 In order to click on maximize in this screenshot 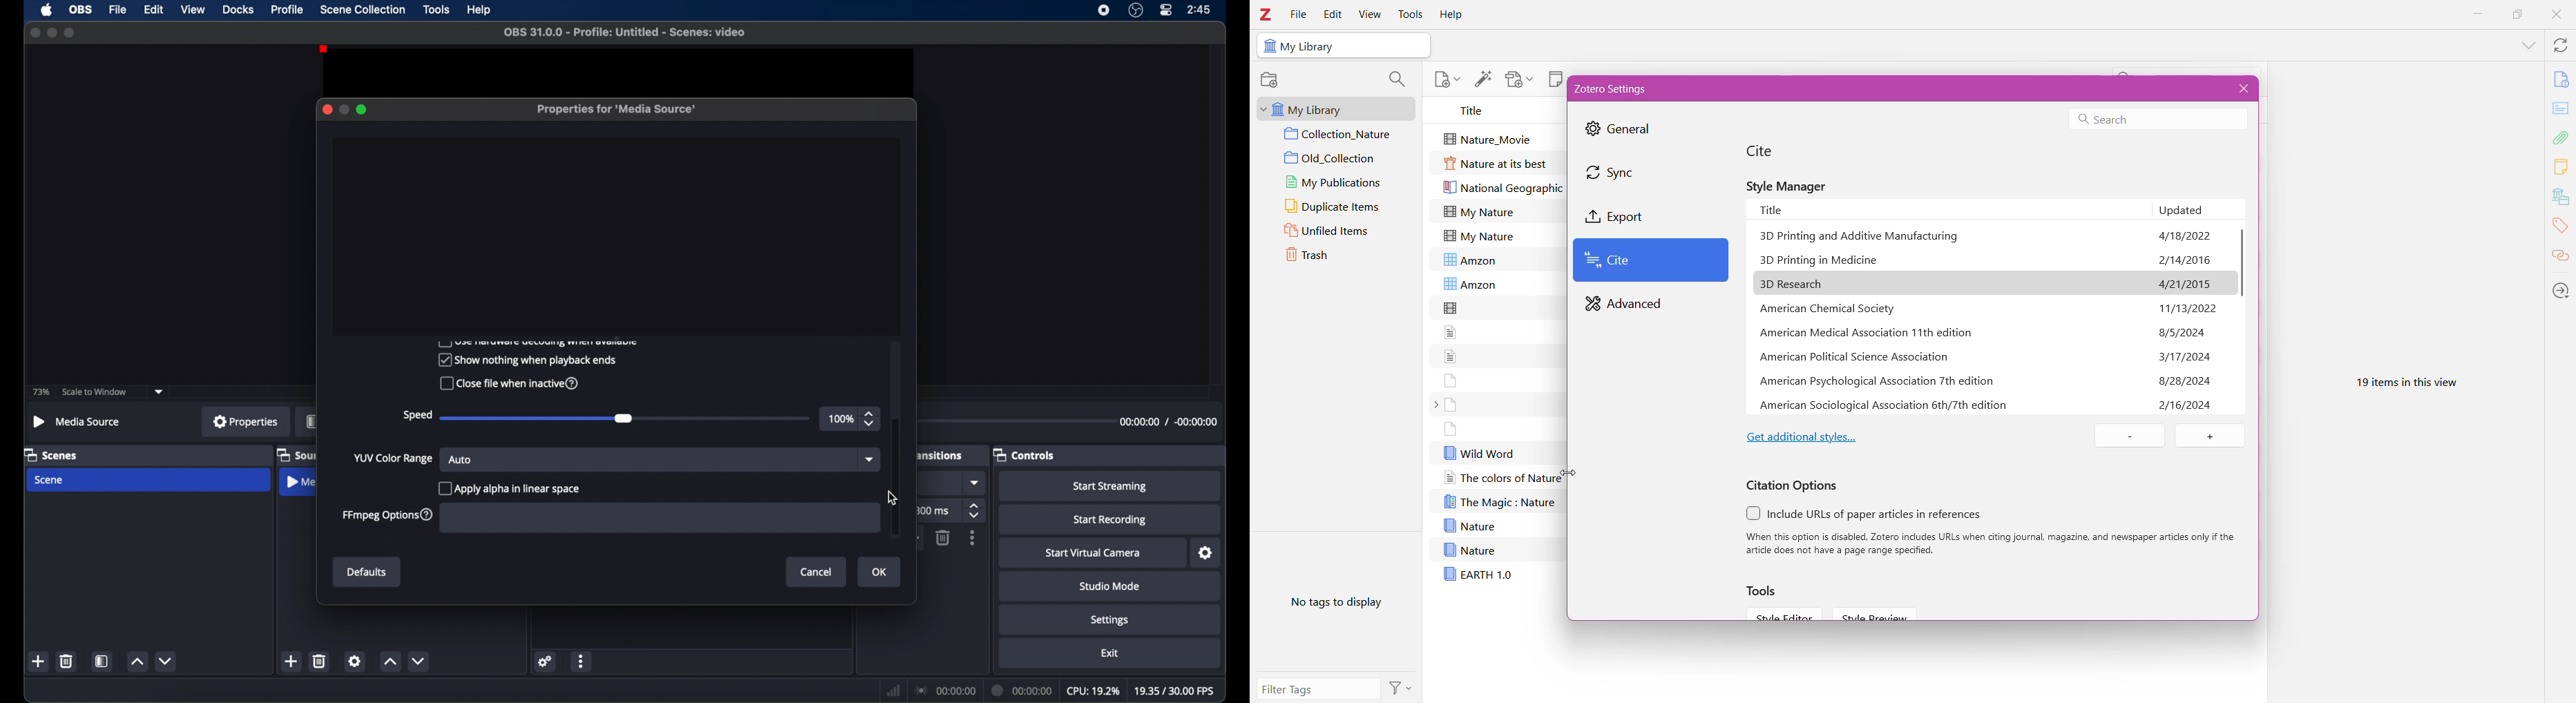, I will do `click(70, 33)`.